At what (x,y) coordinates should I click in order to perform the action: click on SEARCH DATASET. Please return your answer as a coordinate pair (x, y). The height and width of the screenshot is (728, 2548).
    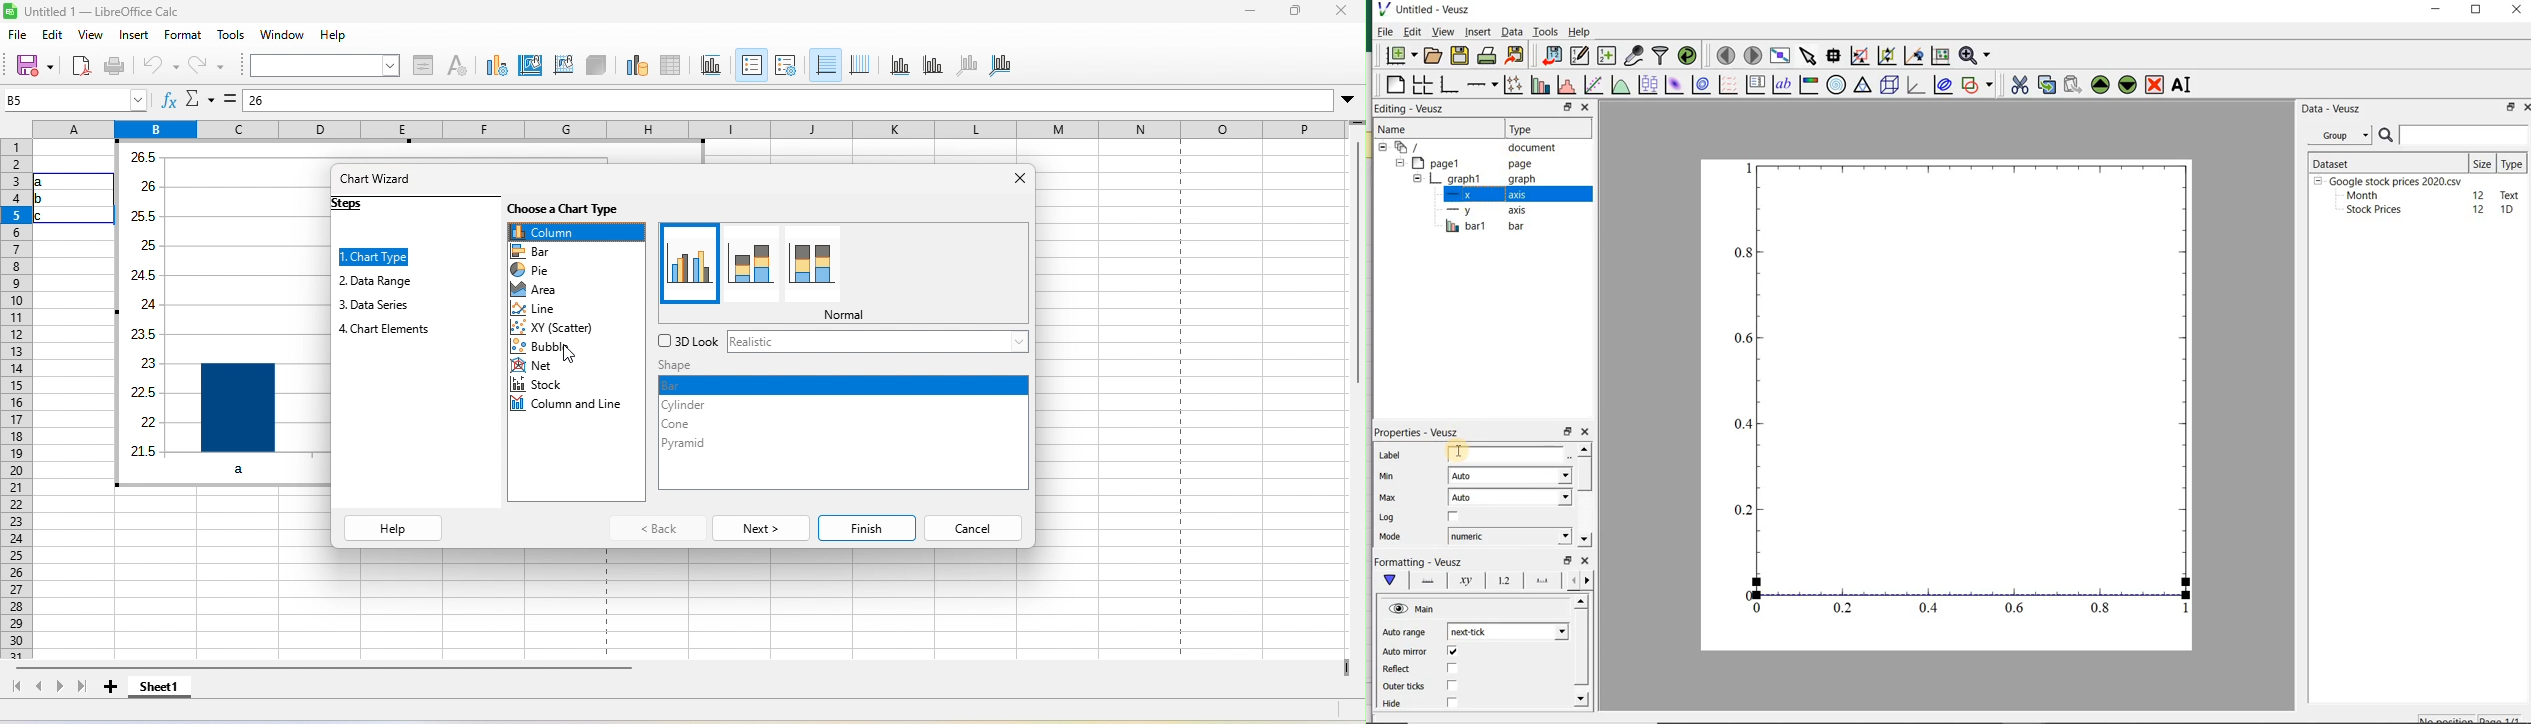
    Looking at the image, I should click on (2453, 135).